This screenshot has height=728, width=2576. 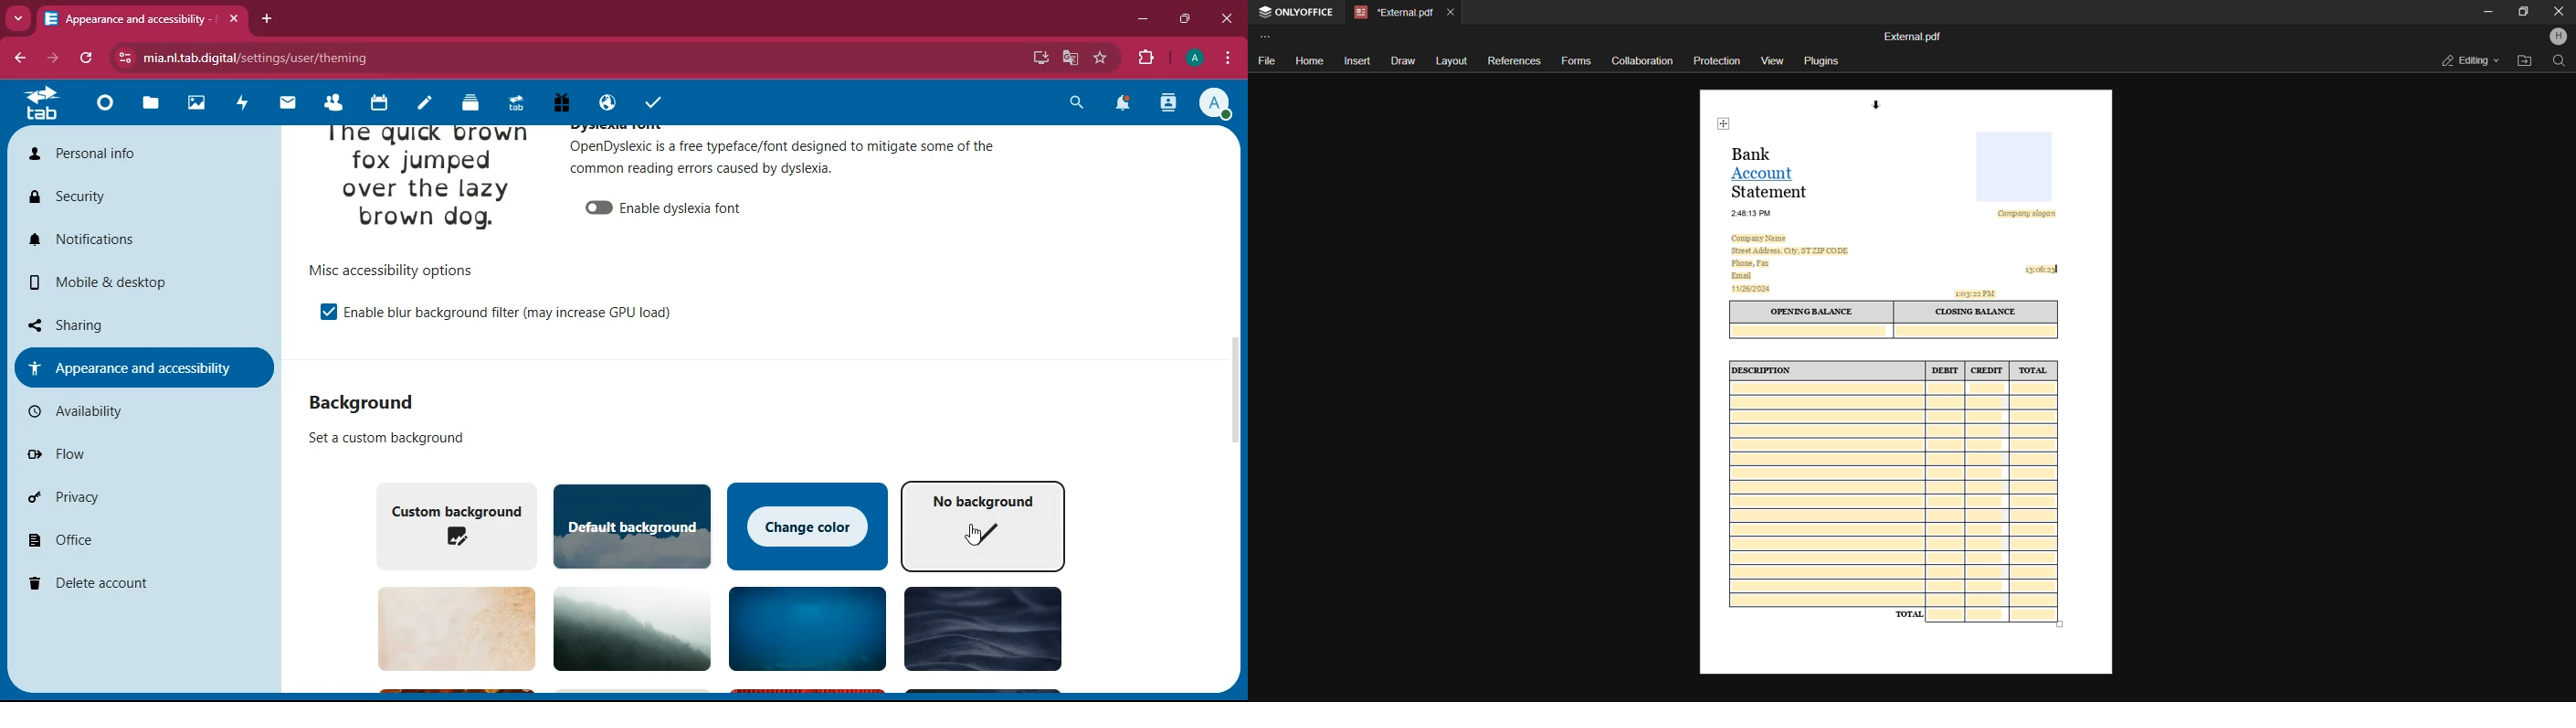 What do you see at coordinates (1228, 56) in the screenshot?
I see `menu` at bounding box center [1228, 56].